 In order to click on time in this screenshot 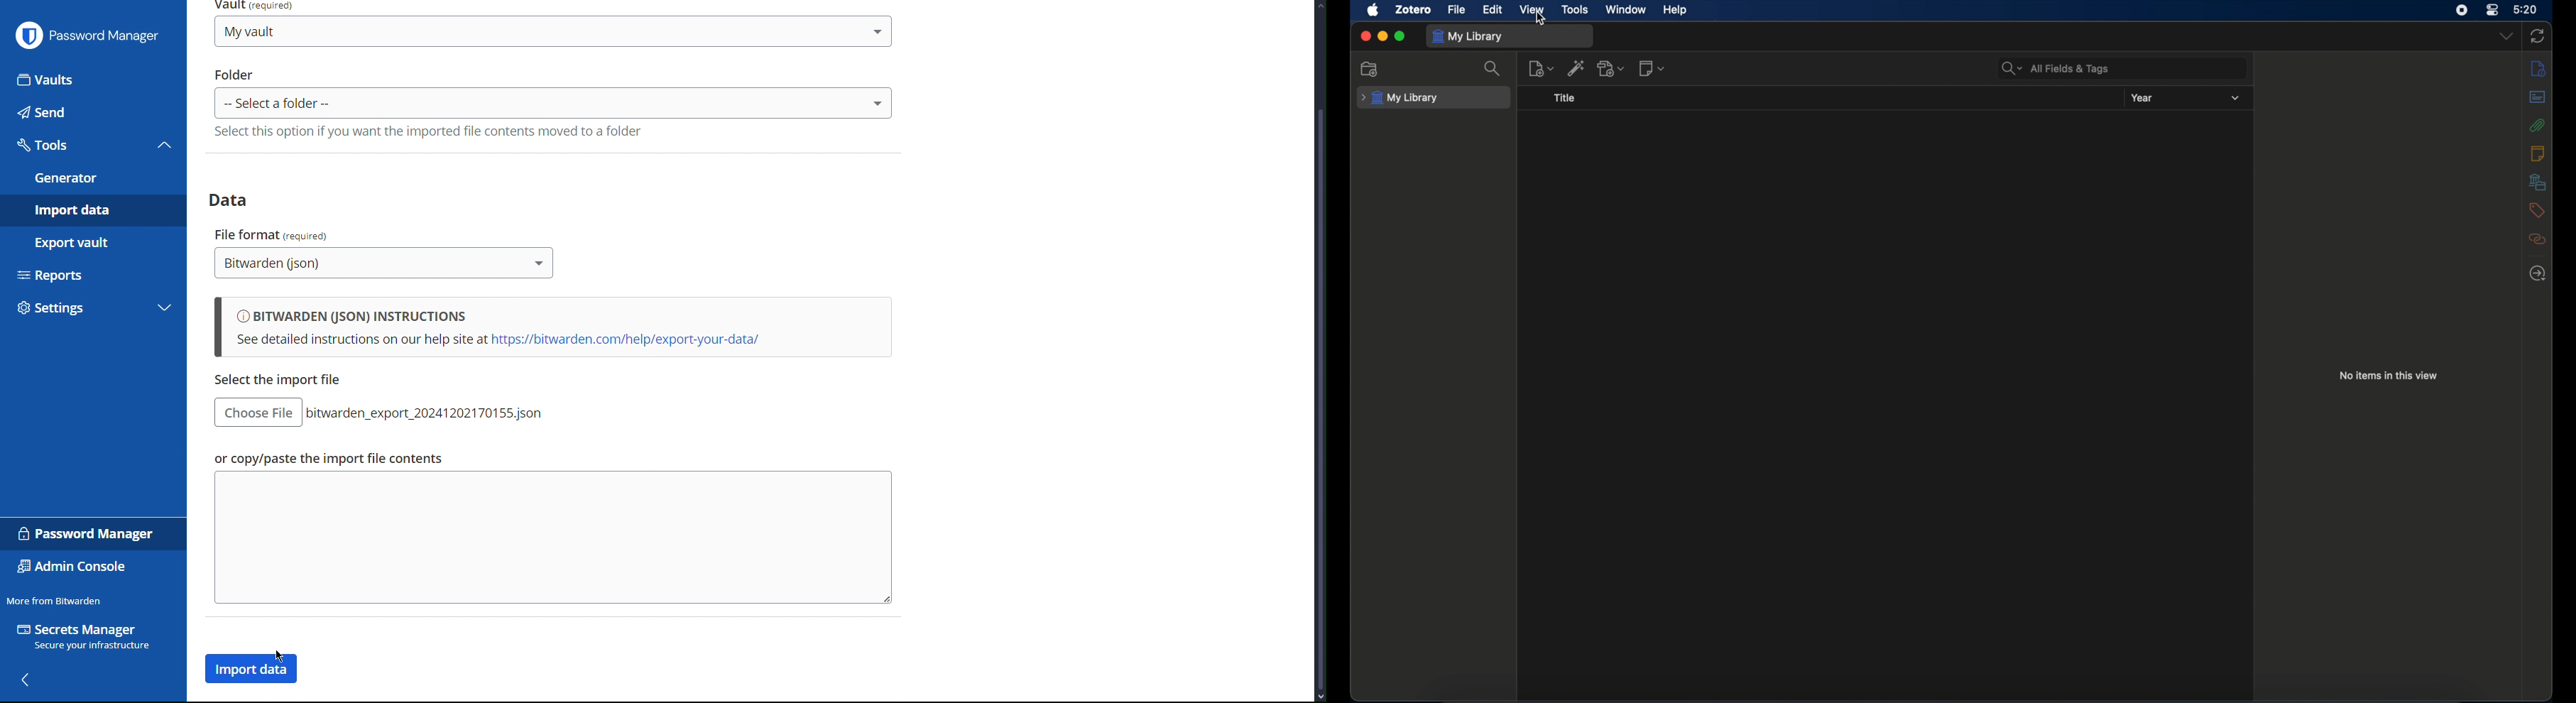, I will do `click(2526, 8)`.